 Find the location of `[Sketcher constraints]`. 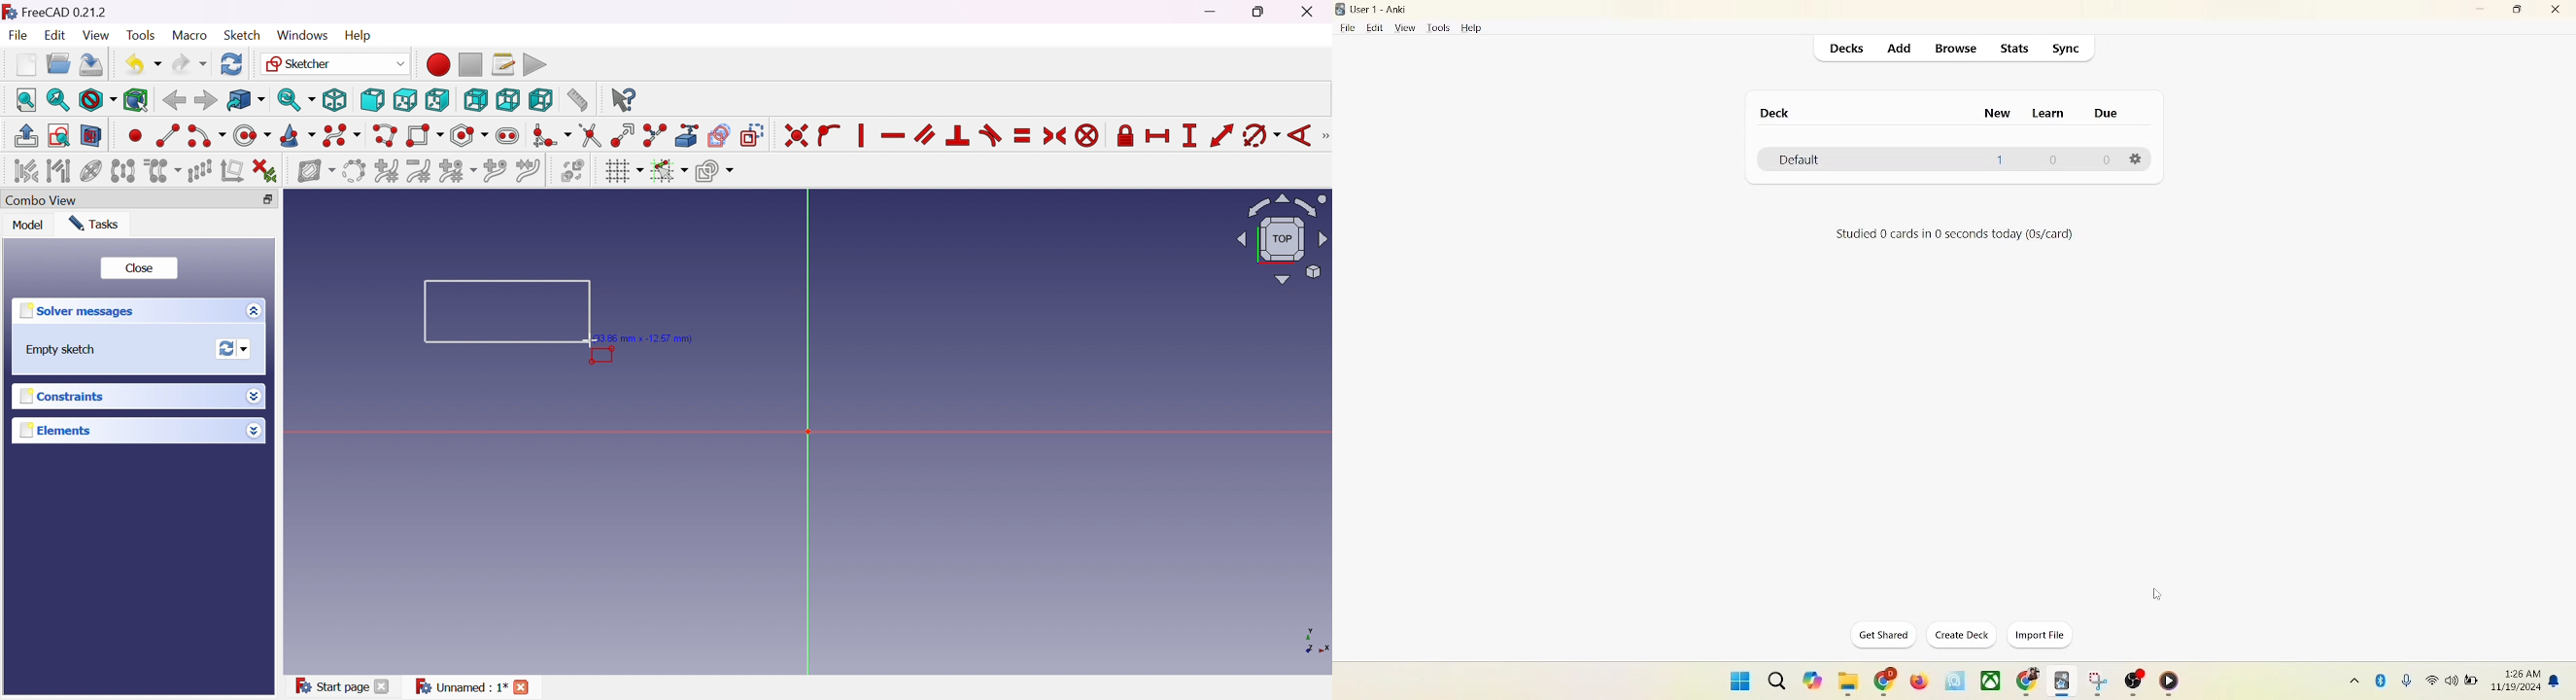

[Sketcher constraints] is located at coordinates (1324, 136).